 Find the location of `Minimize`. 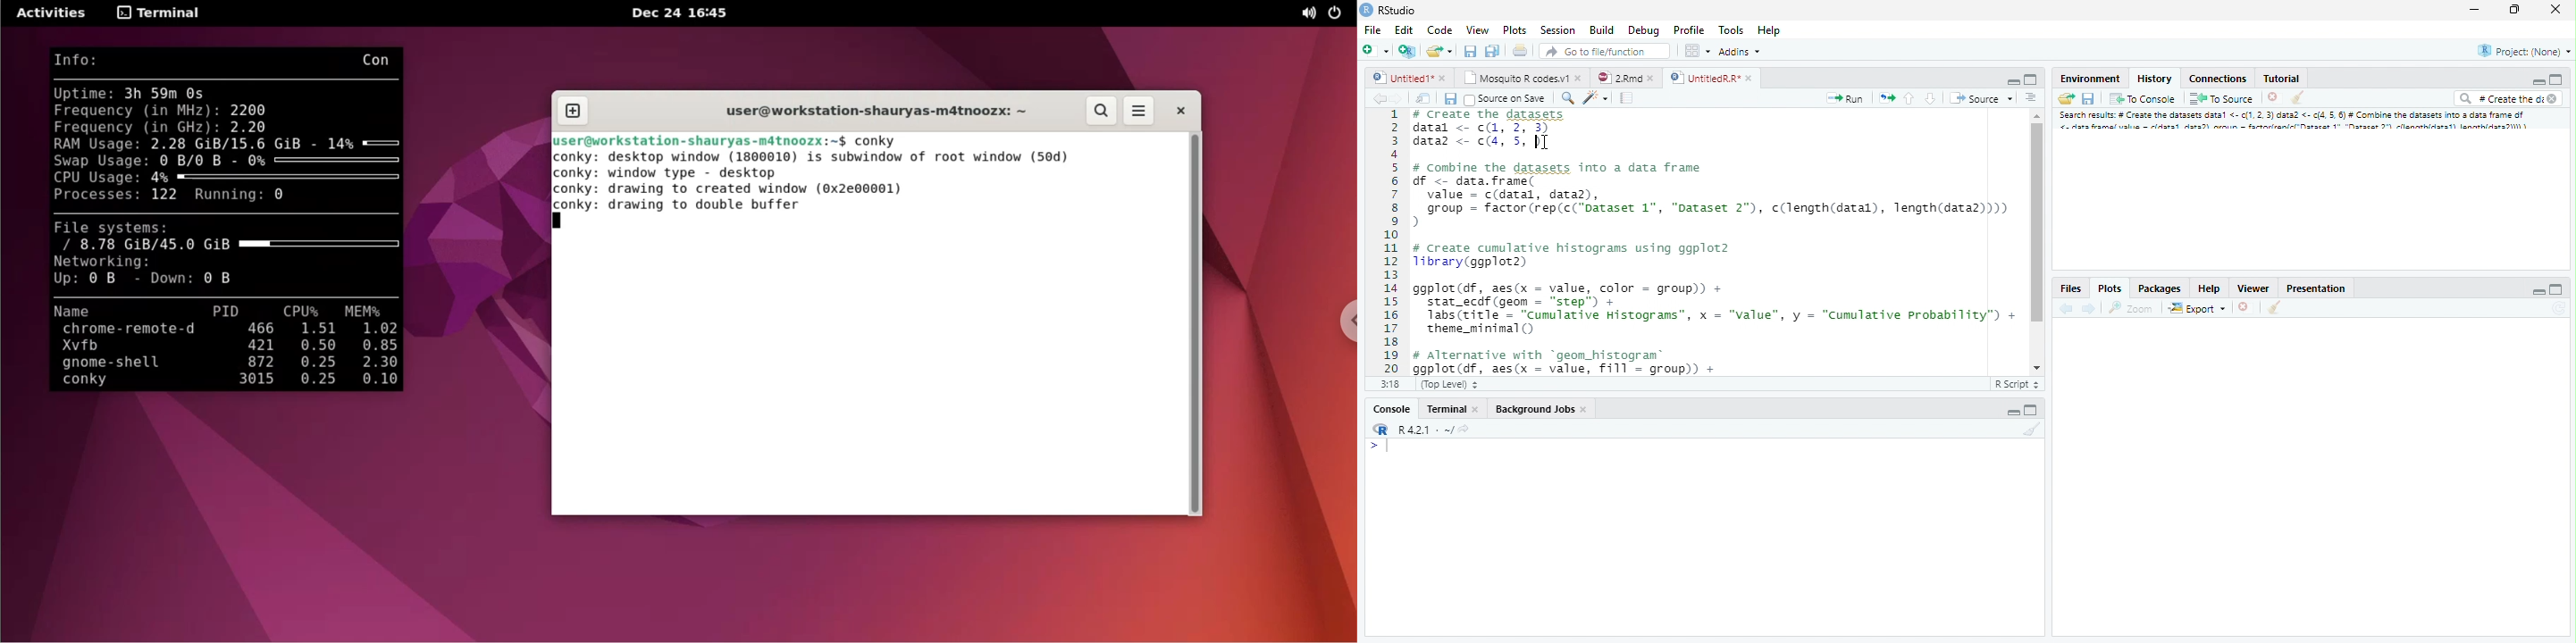

Minimize is located at coordinates (2012, 412).